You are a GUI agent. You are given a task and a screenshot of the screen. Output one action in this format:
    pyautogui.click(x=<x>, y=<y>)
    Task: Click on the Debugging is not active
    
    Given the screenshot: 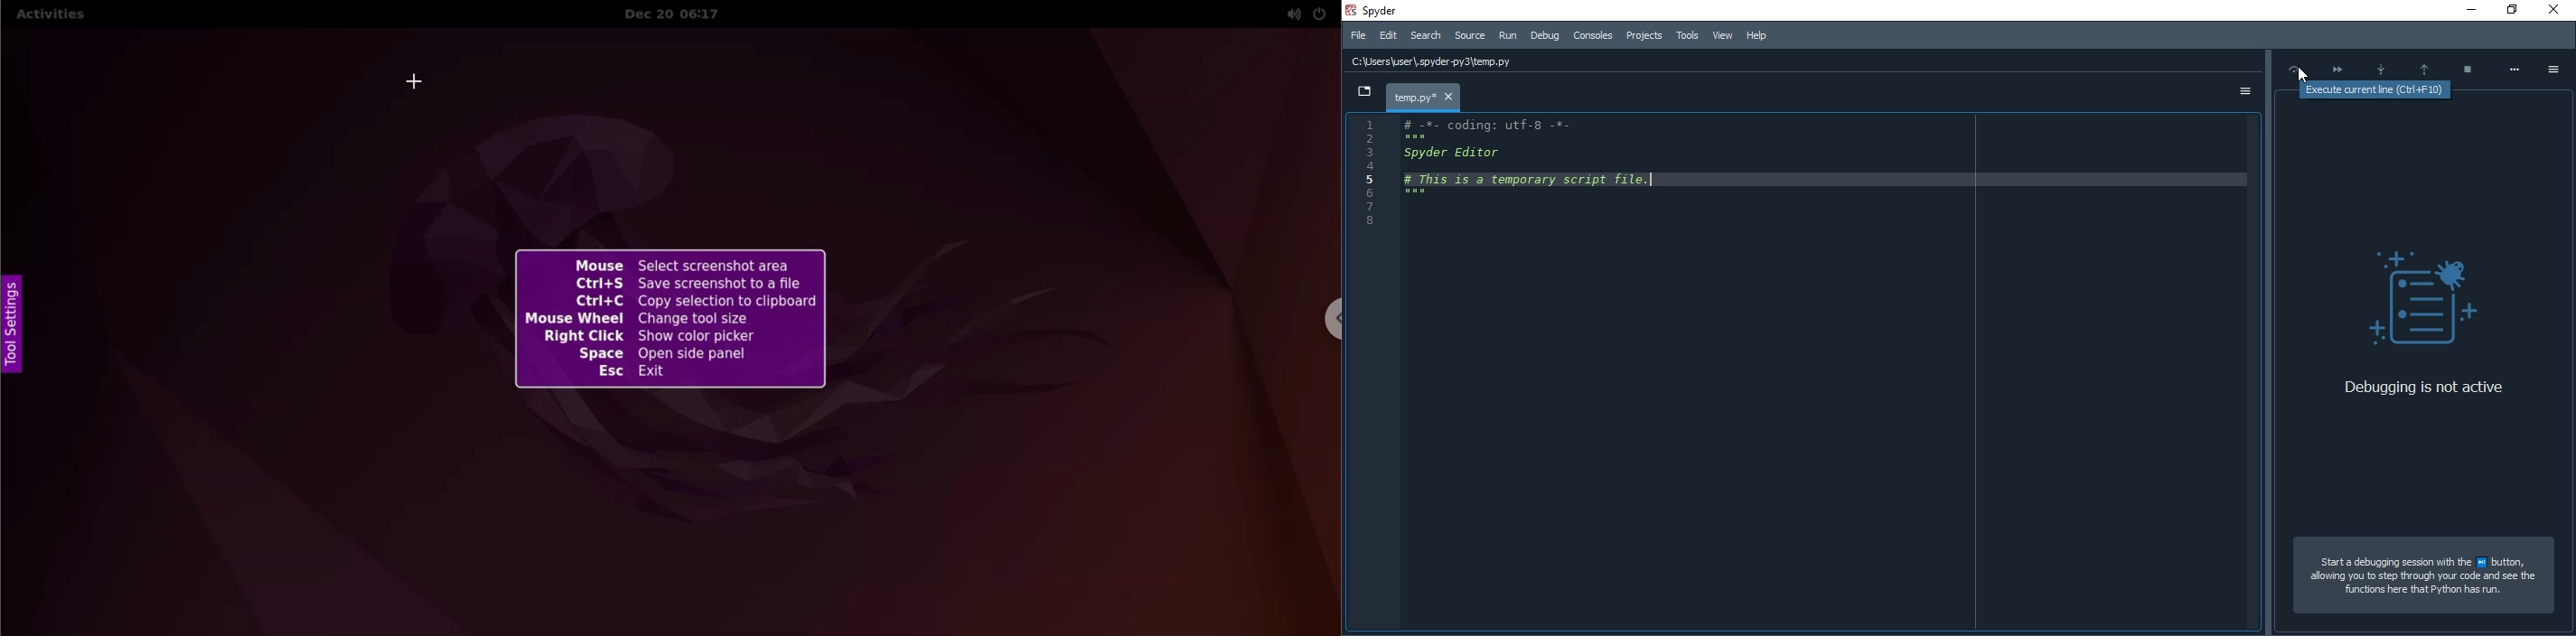 What is the action you would take?
    pyautogui.click(x=2418, y=387)
    